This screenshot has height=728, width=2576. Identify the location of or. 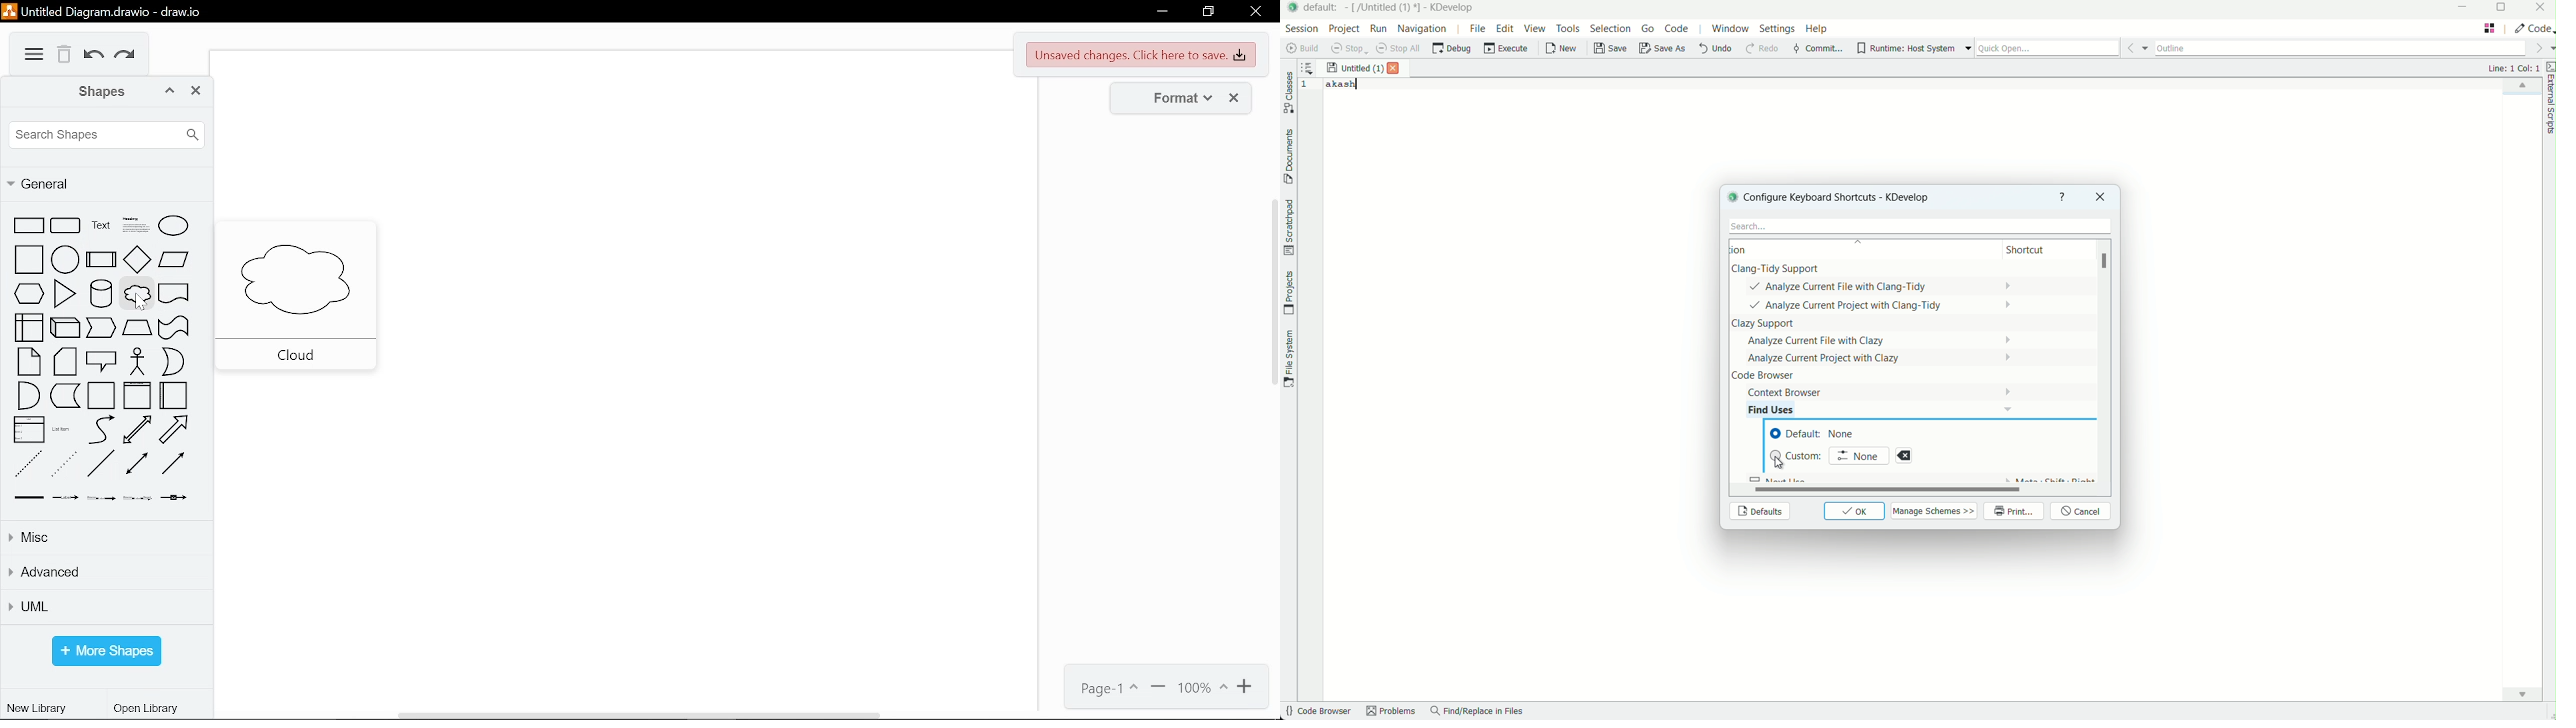
(173, 362).